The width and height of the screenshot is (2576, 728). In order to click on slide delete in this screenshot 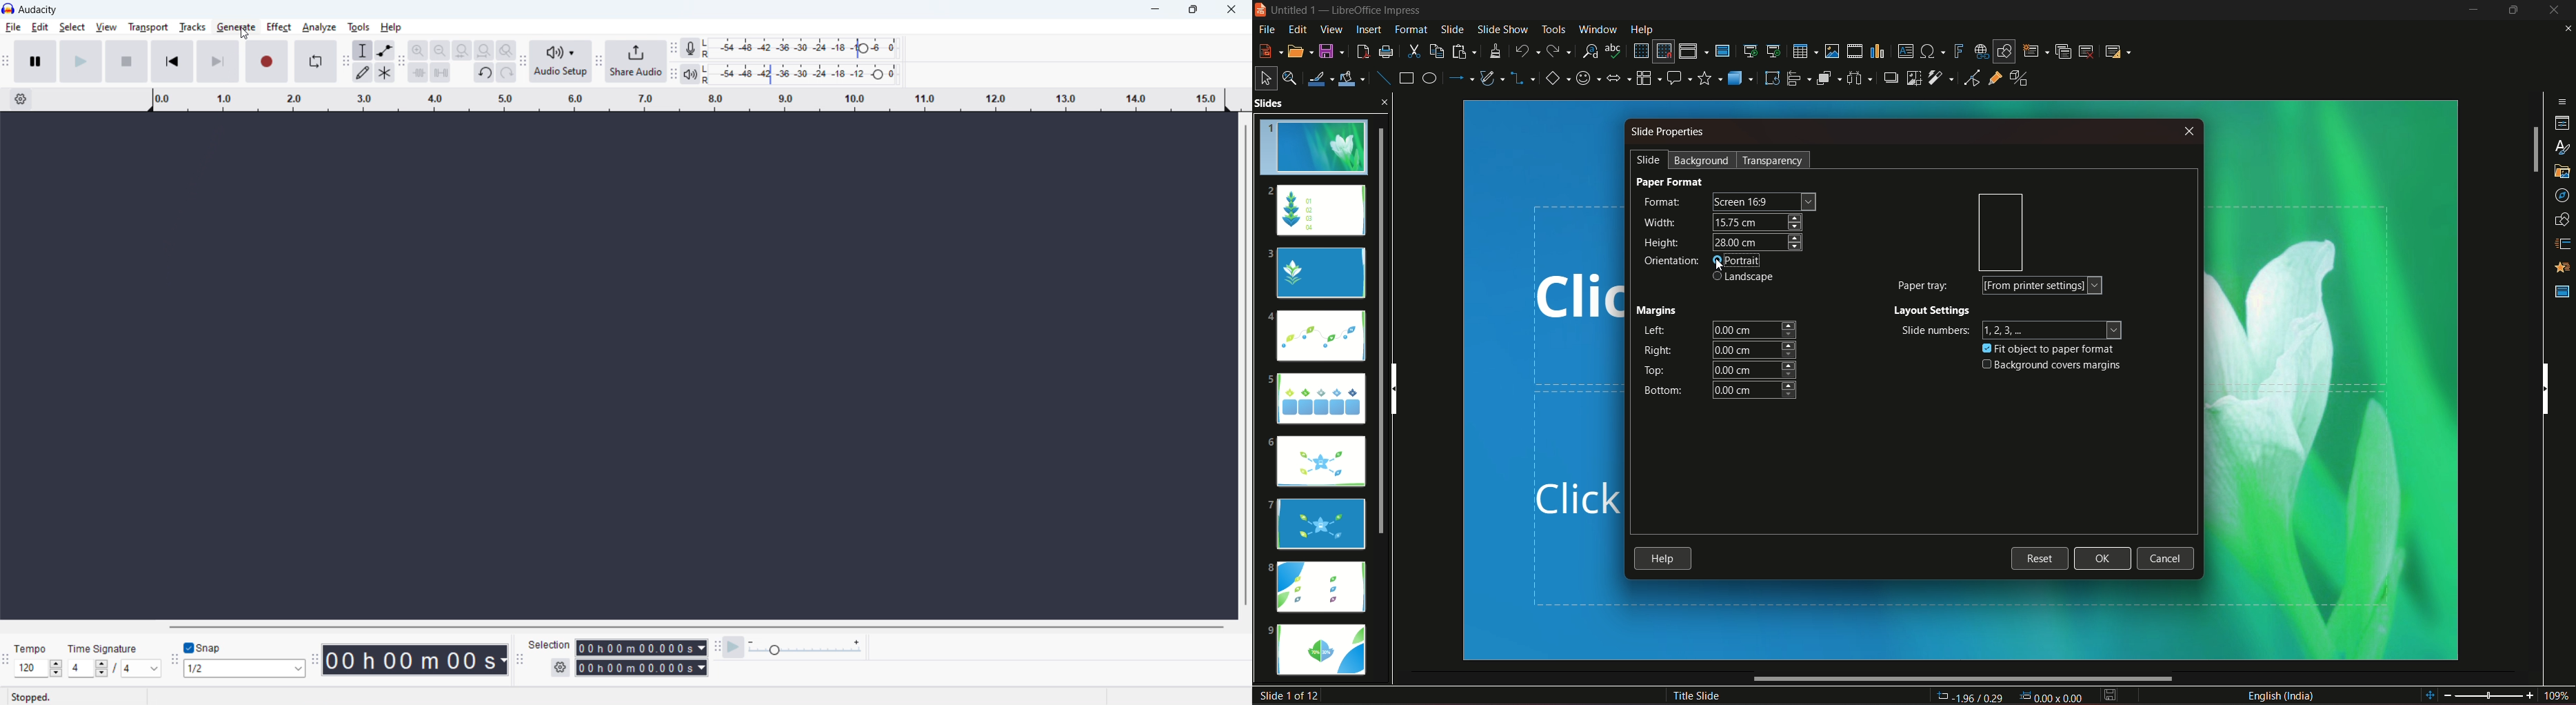, I will do `click(2088, 50)`.